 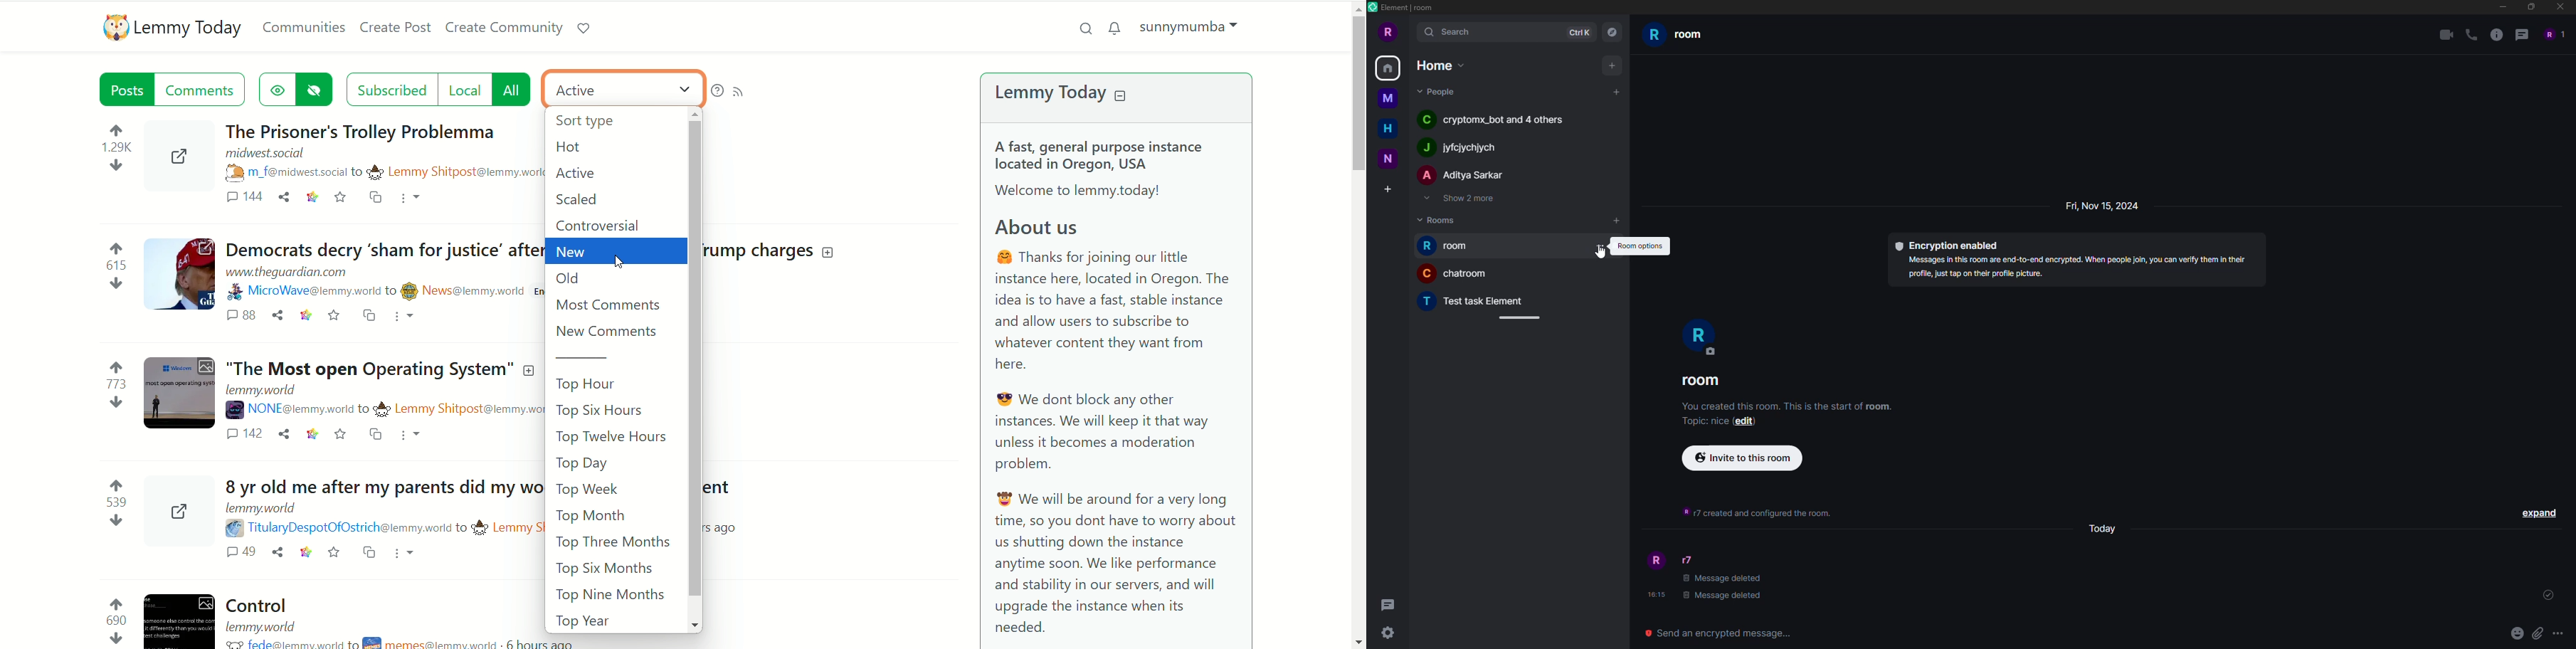 What do you see at coordinates (574, 175) in the screenshot?
I see `English(language)` at bounding box center [574, 175].